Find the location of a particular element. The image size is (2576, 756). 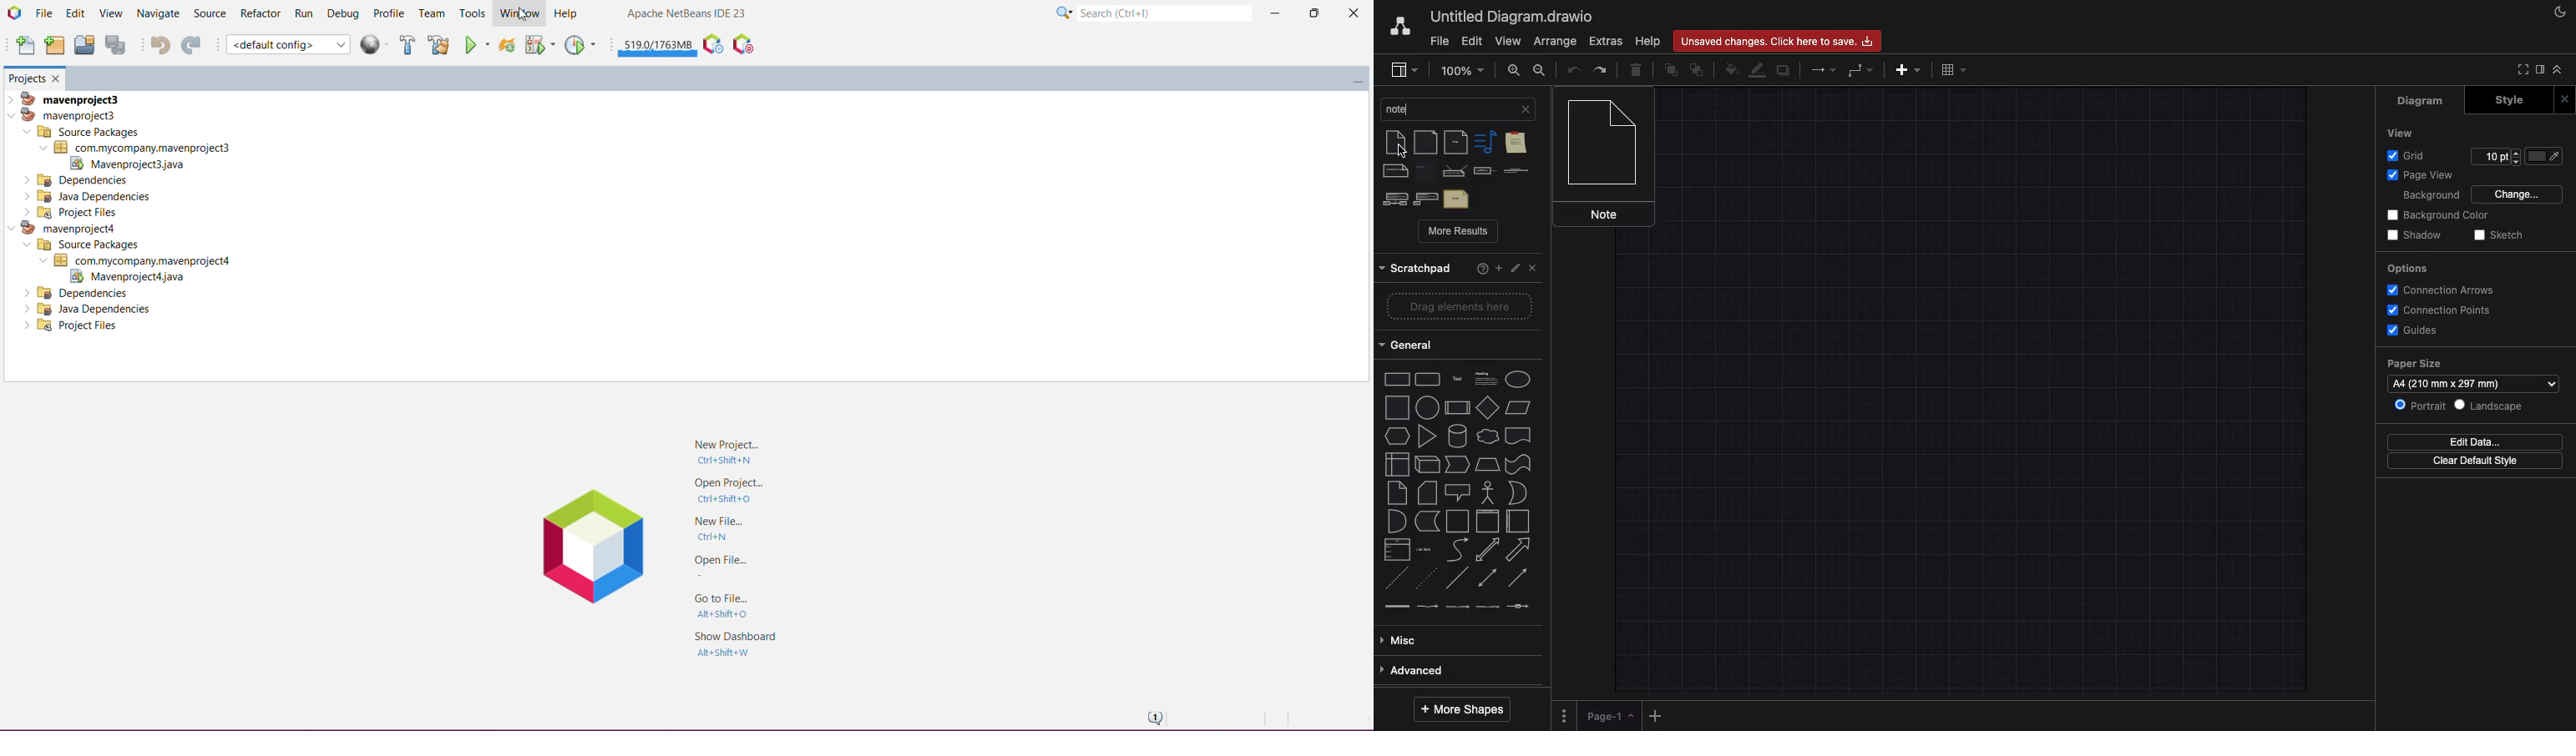

Trash is located at coordinates (1634, 68).